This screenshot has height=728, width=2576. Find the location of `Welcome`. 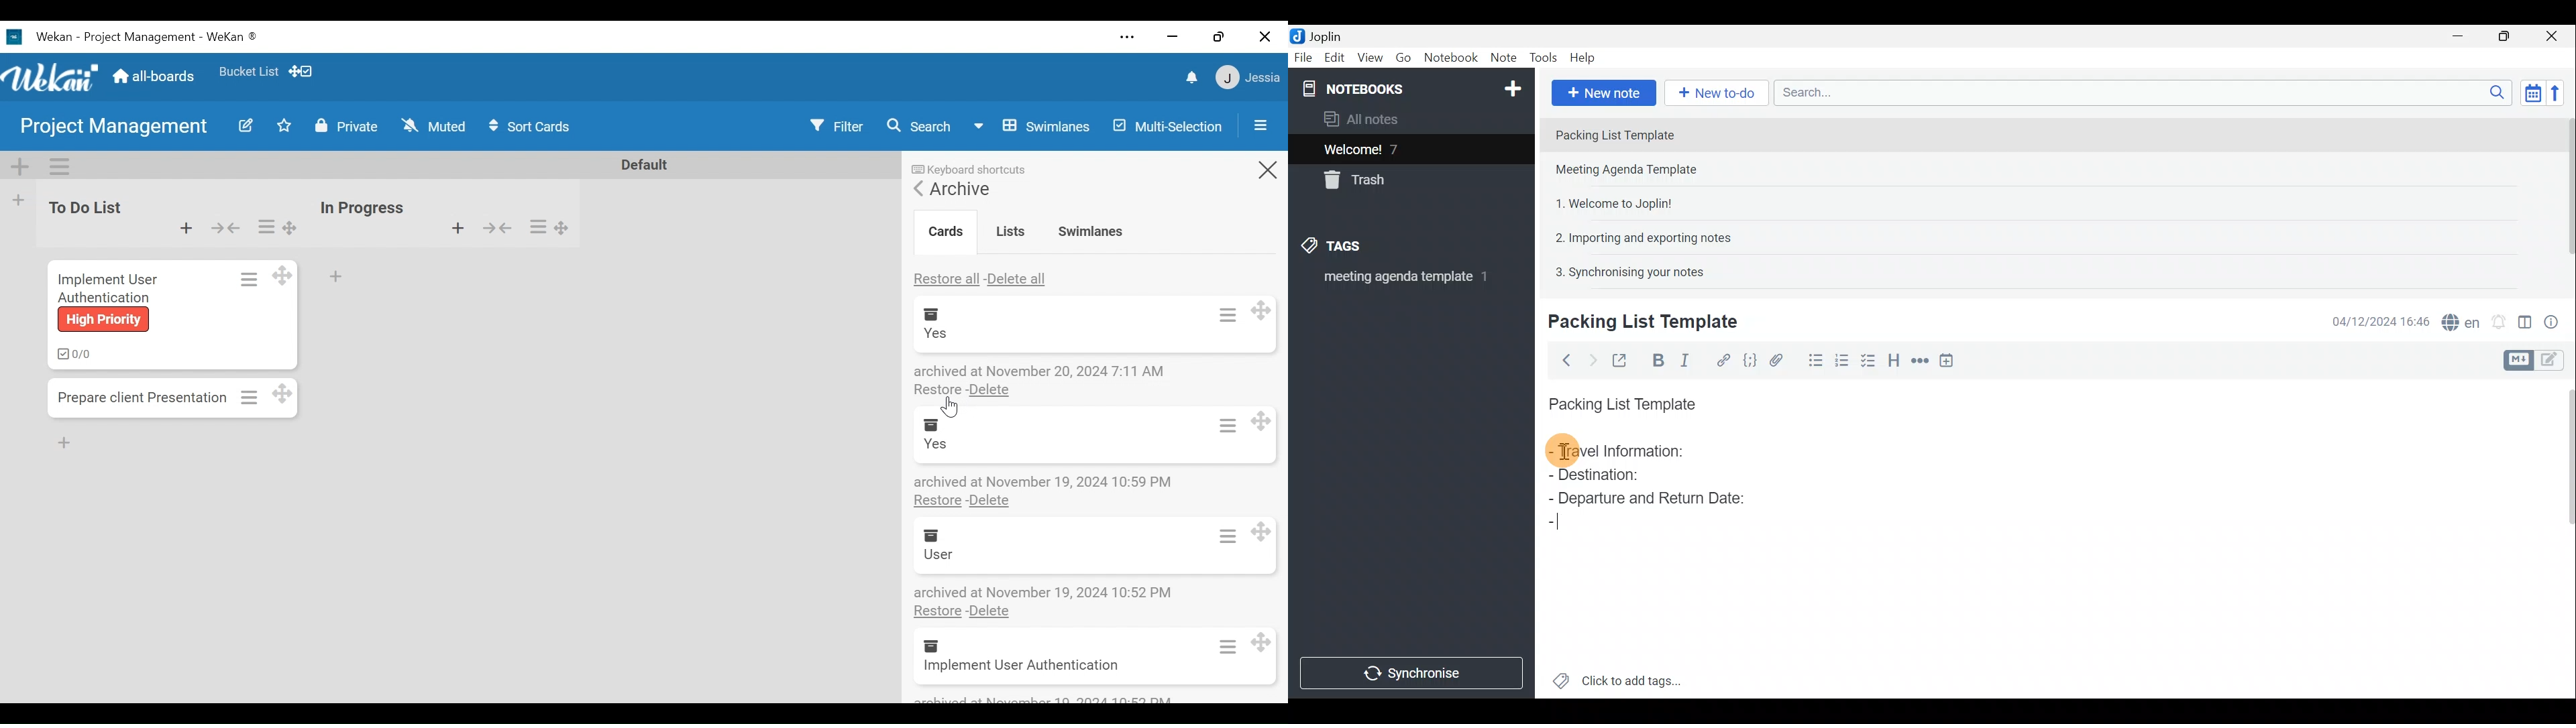

Welcome is located at coordinates (1391, 149).